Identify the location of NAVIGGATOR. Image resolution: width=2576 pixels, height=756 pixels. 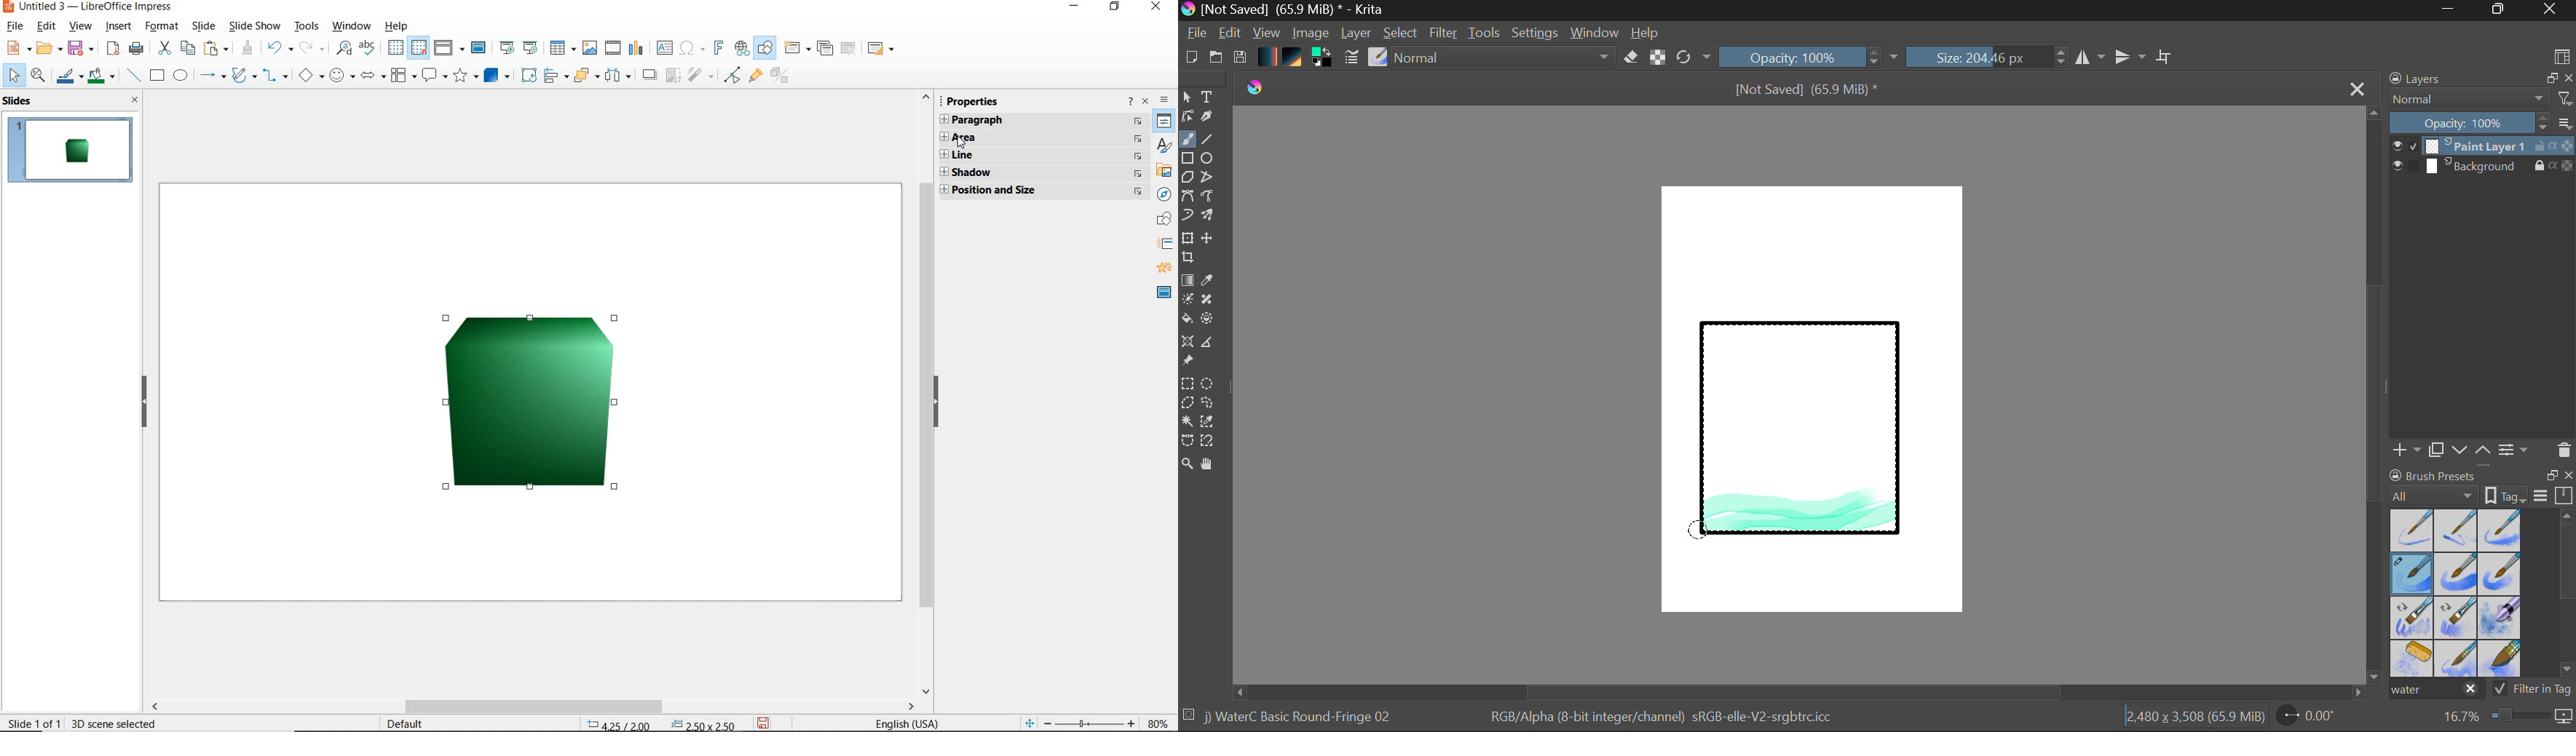
(1165, 195).